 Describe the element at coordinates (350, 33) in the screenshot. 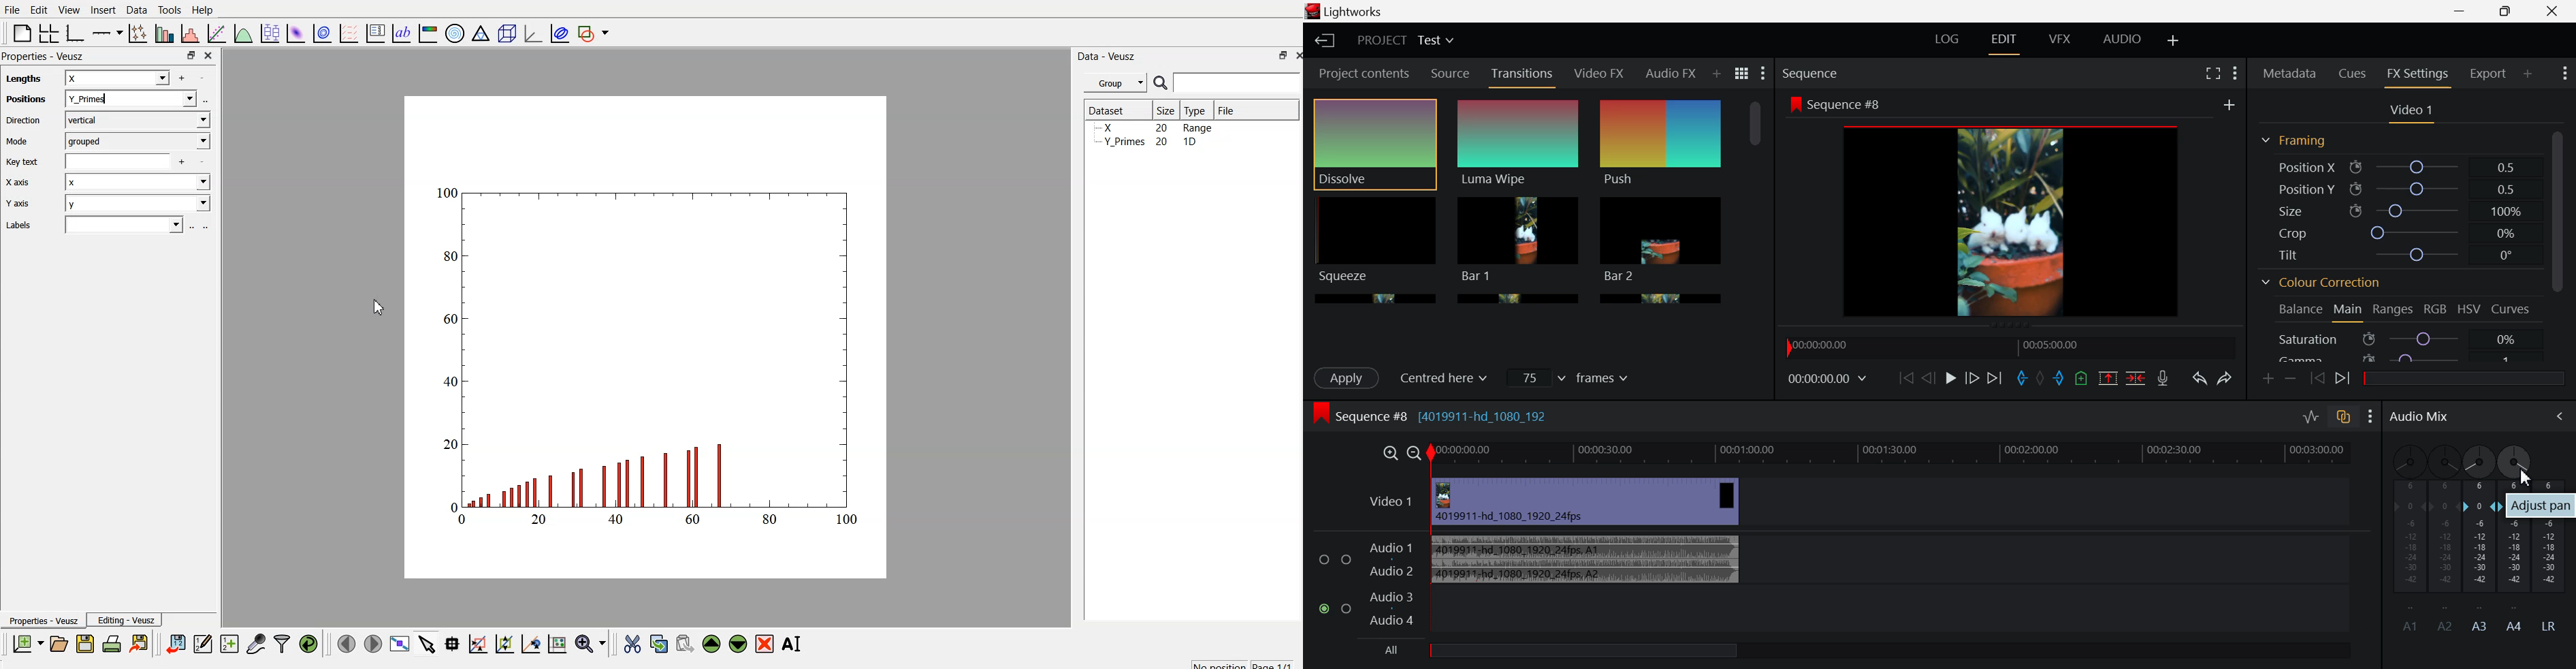

I see `plot a vector field` at that location.